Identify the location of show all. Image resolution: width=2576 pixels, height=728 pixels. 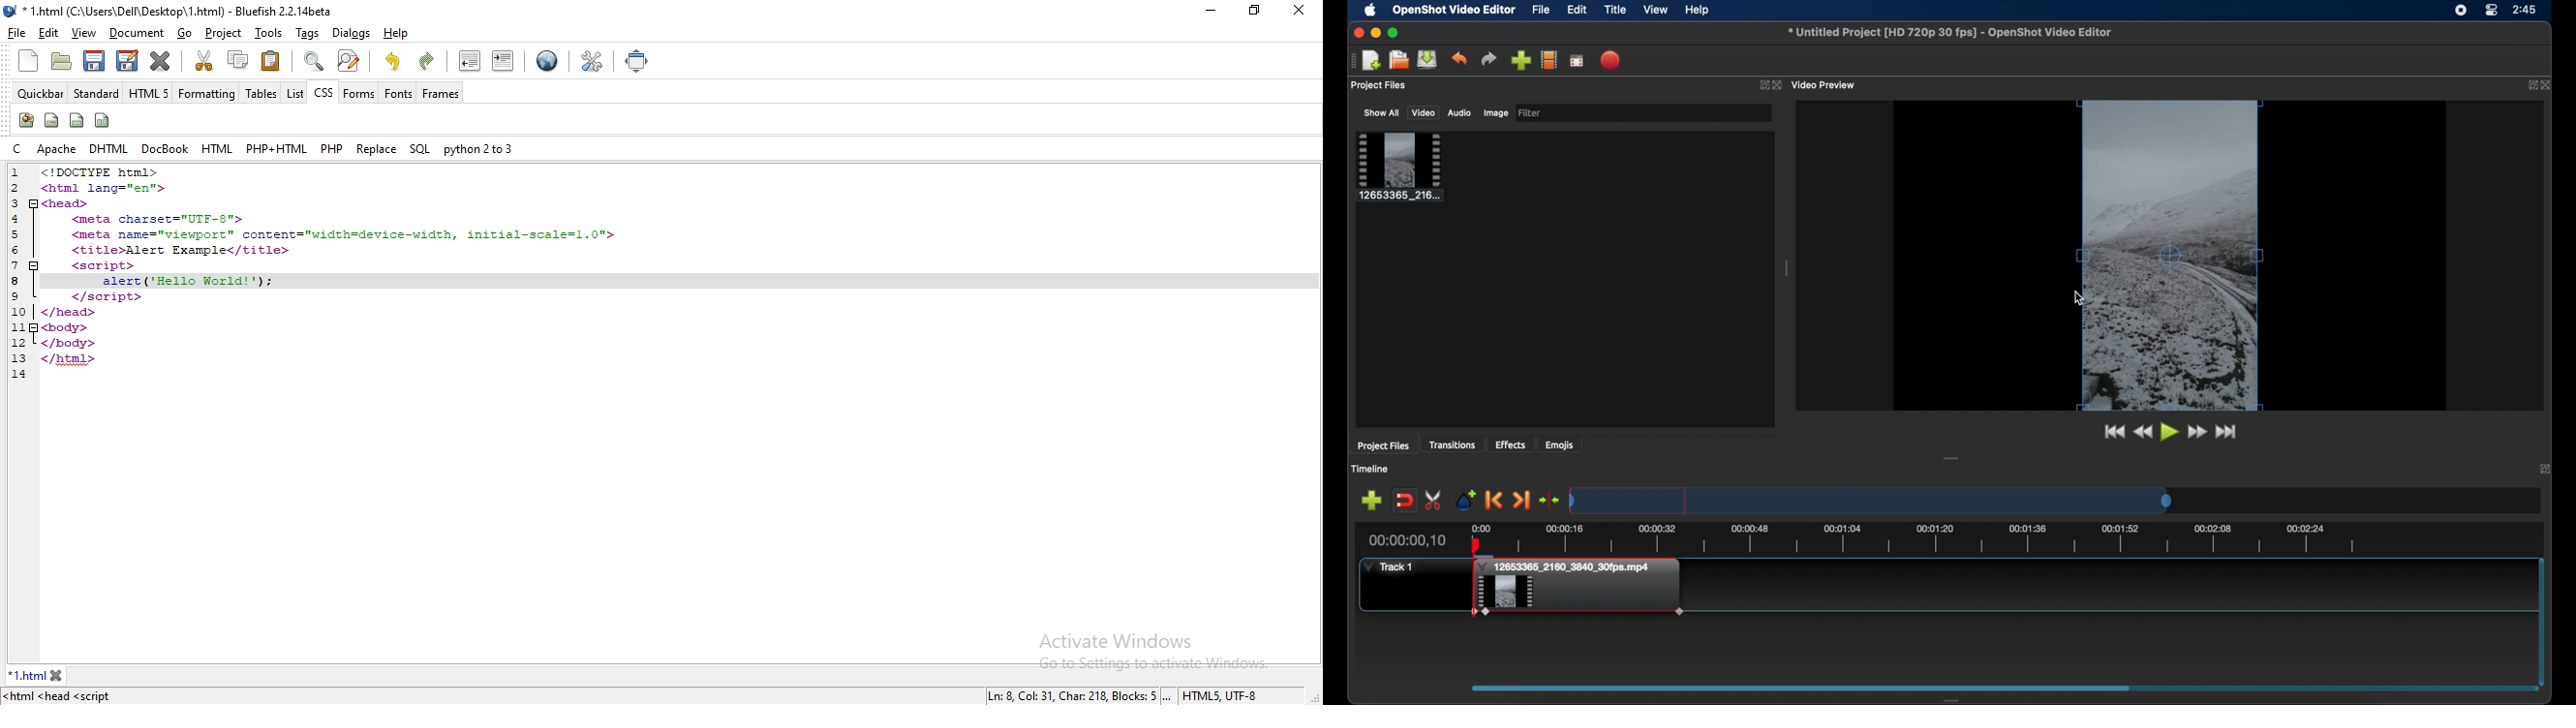
(1381, 113).